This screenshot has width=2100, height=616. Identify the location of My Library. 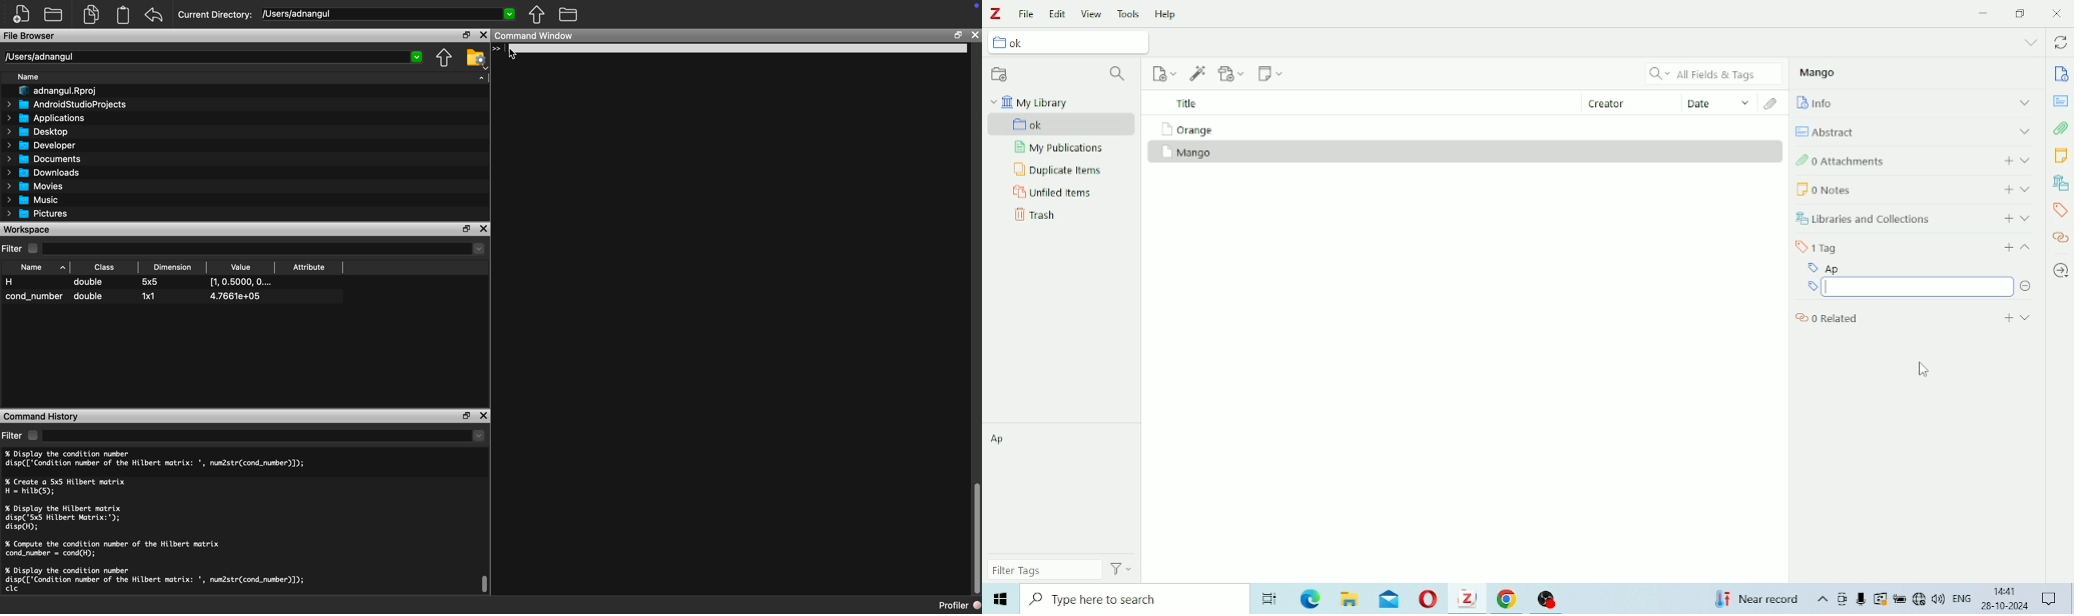
(1031, 100).